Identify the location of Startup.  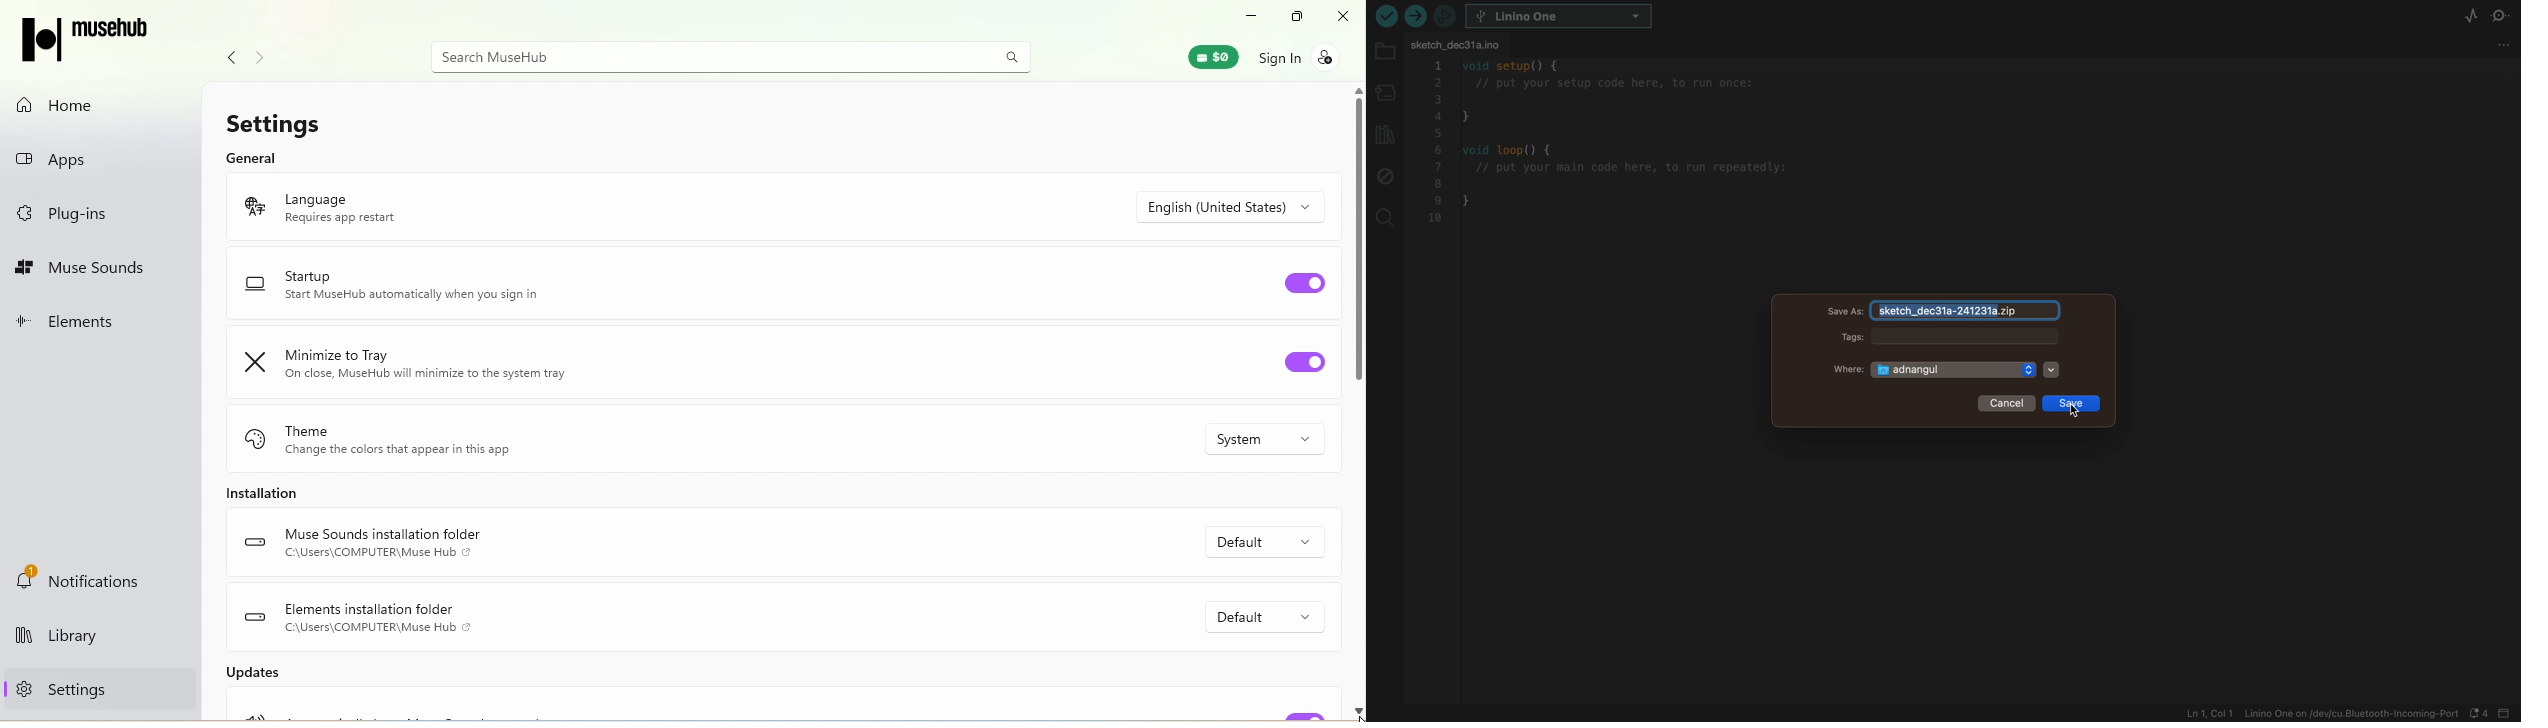
(308, 276).